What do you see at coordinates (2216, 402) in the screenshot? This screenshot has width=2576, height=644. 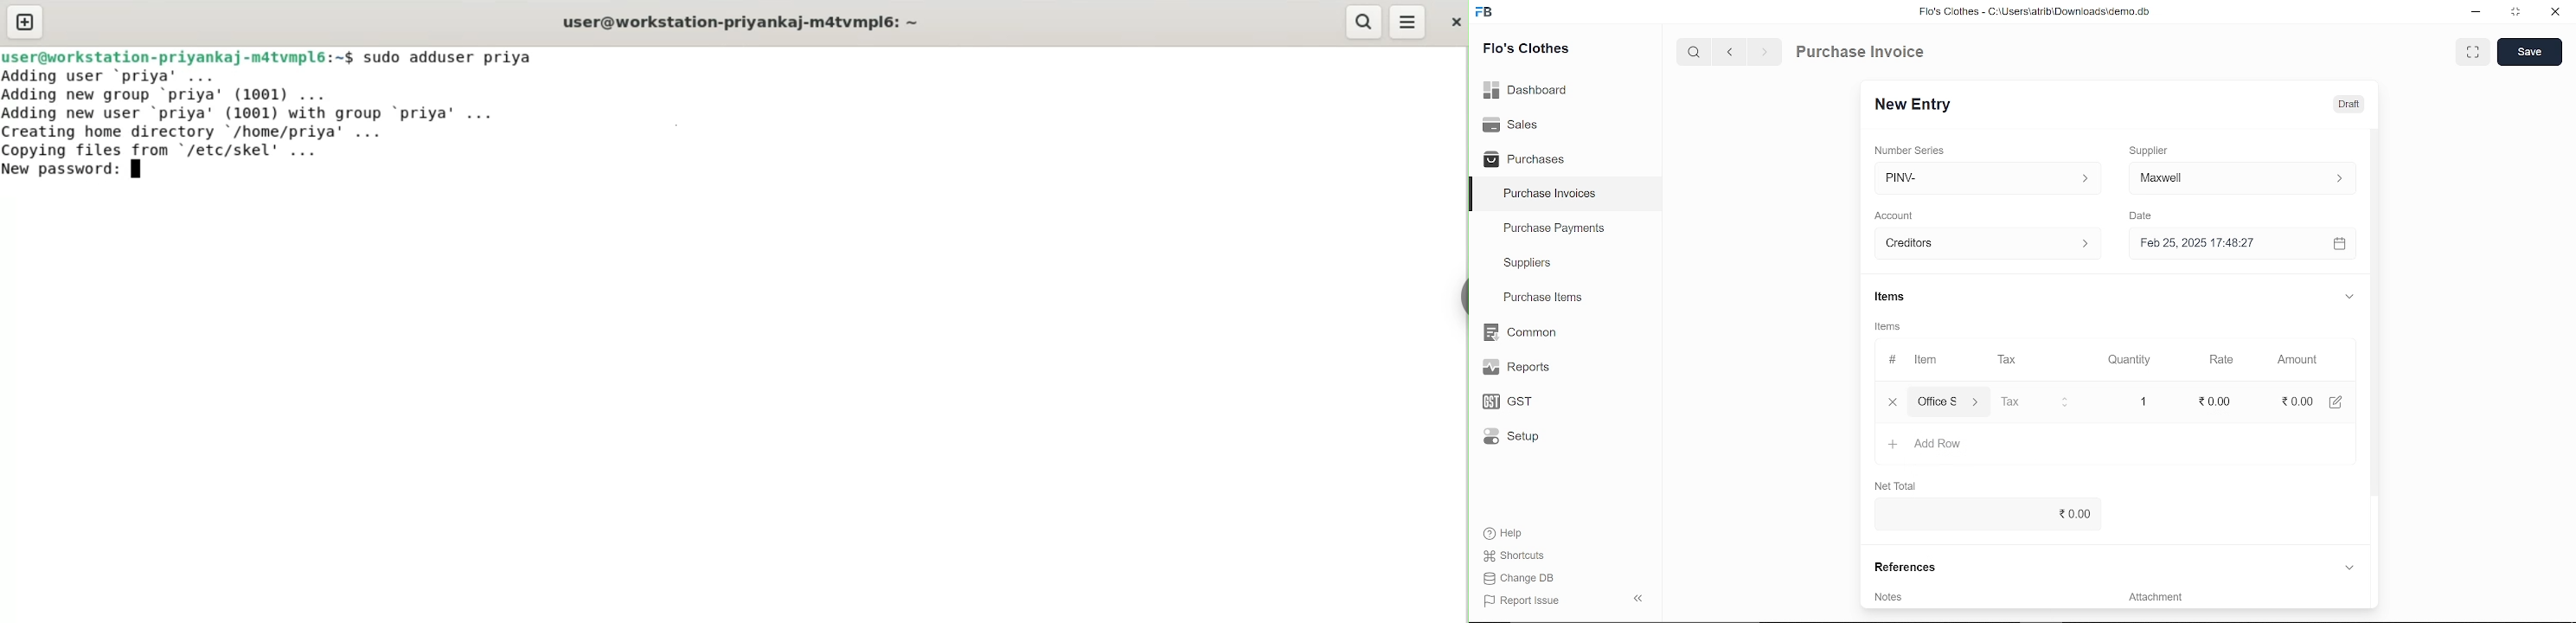 I see `0.00` at bounding box center [2216, 402].